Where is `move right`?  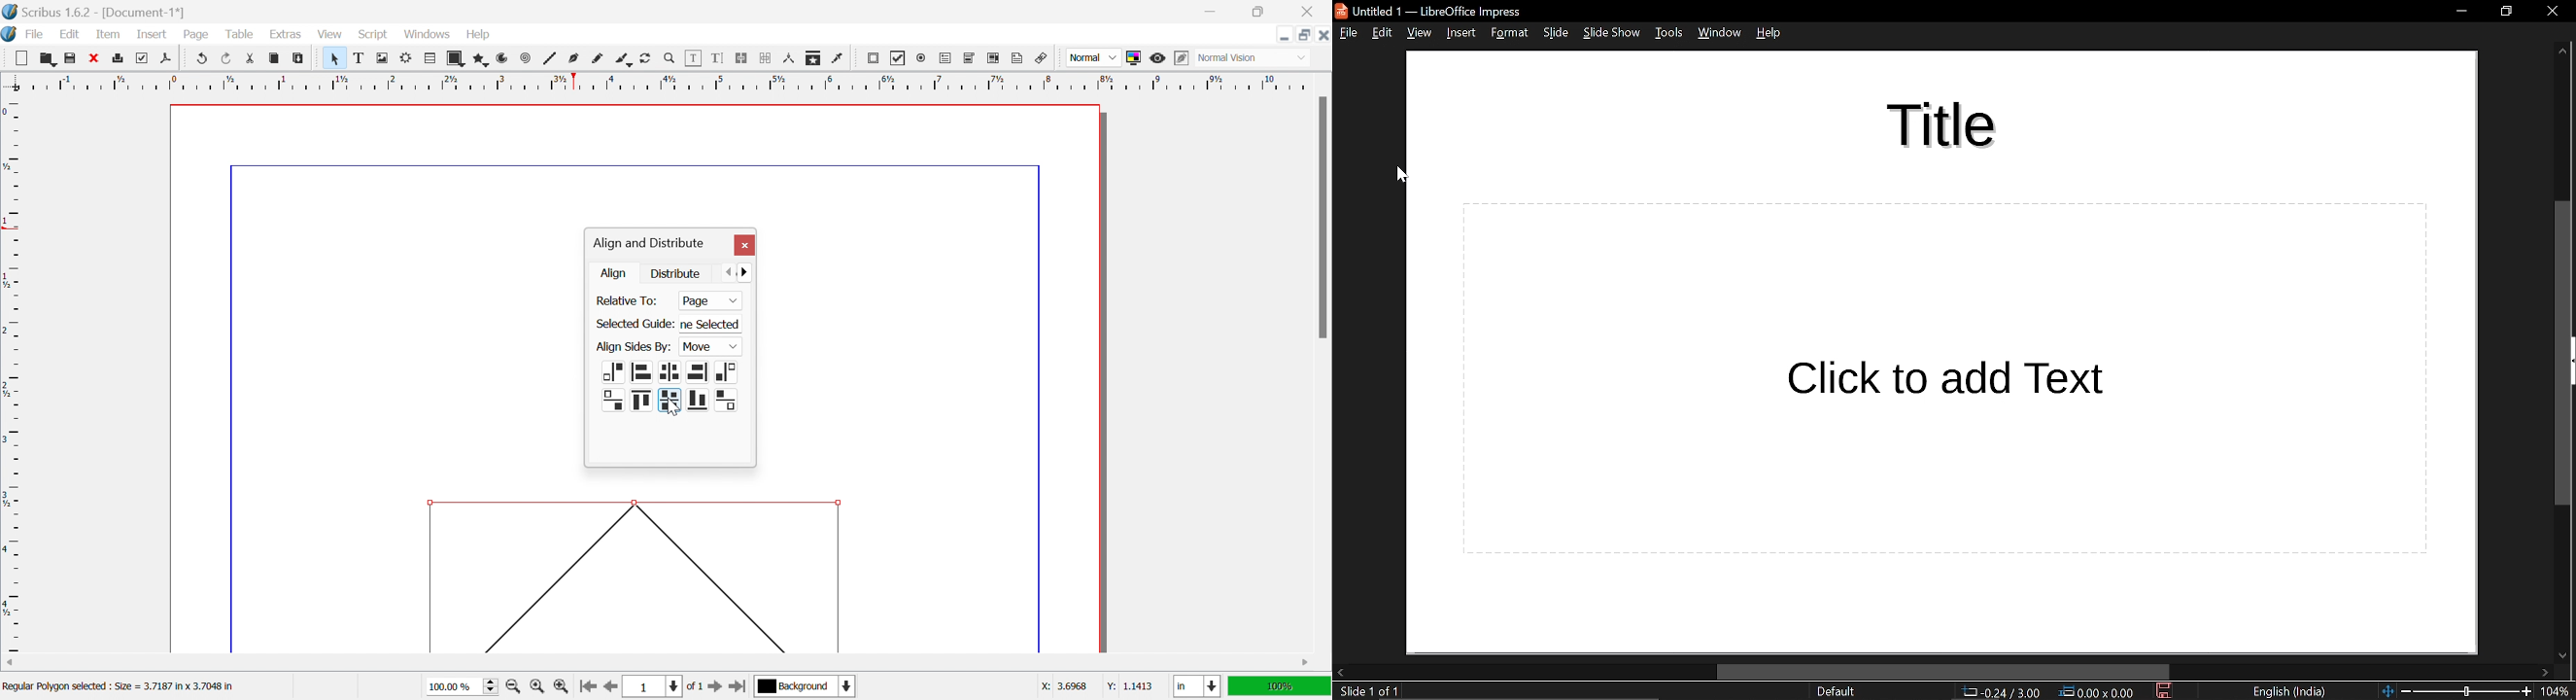 move right is located at coordinates (2544, 673).